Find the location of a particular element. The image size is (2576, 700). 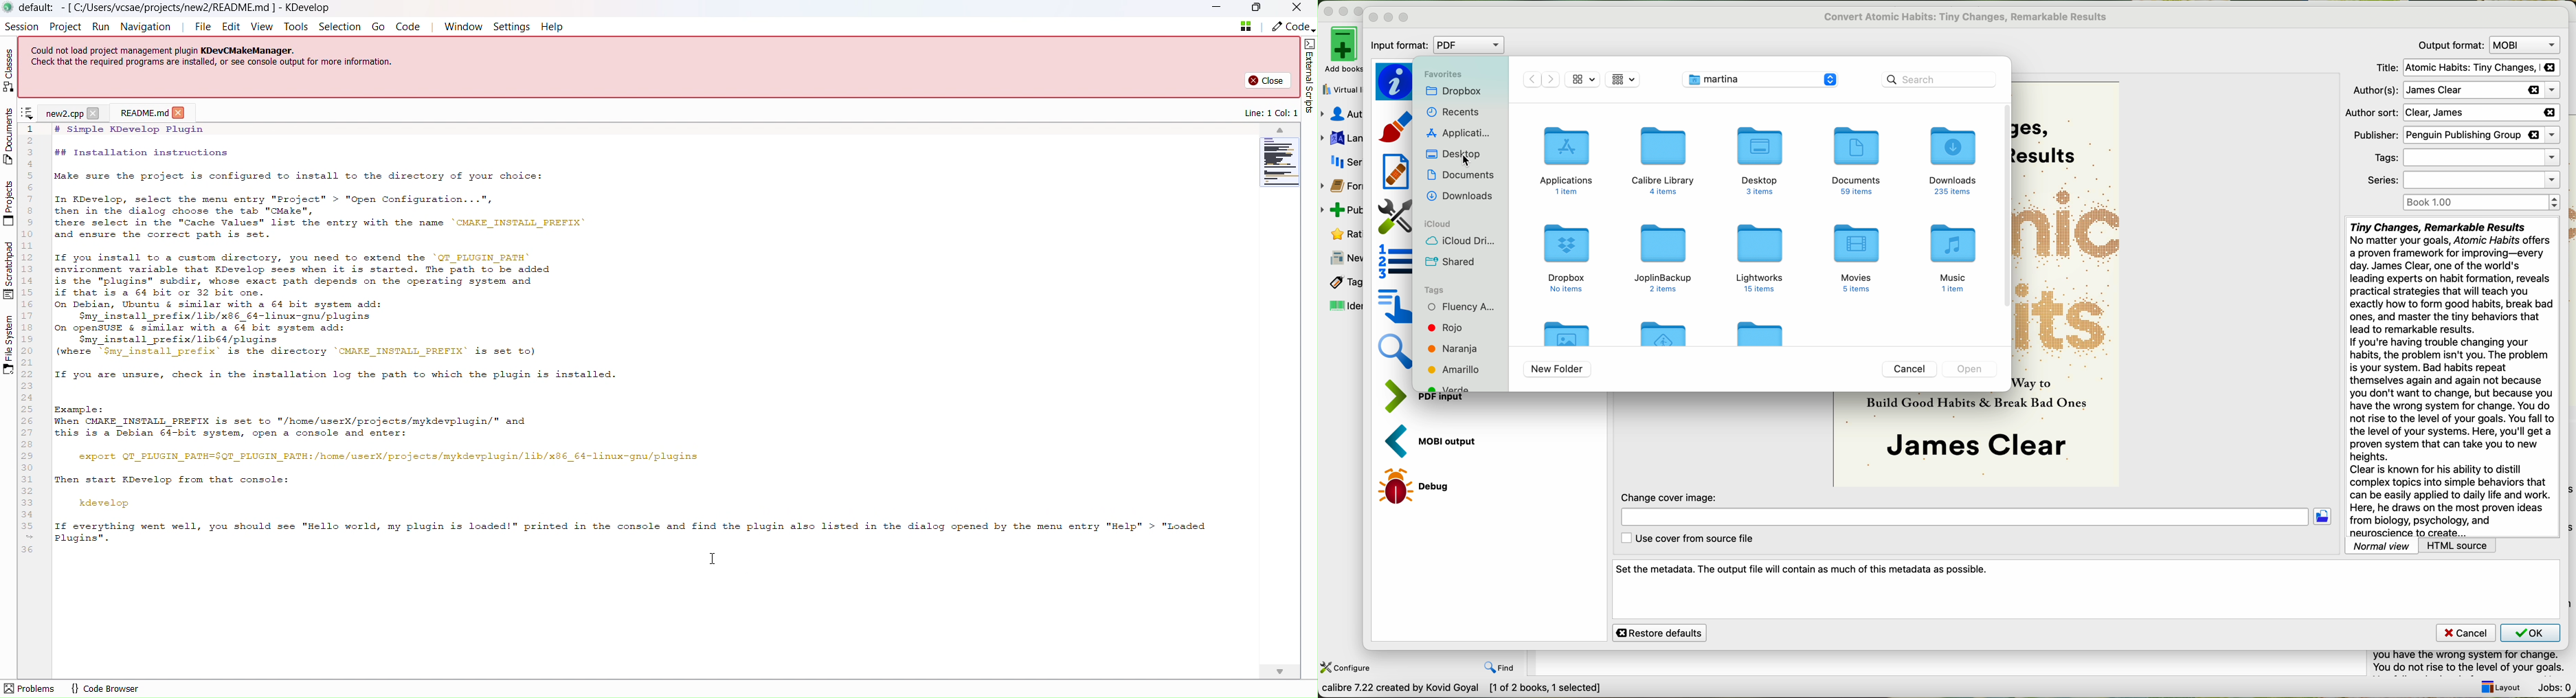

data is located at coordinates (1462, 689).